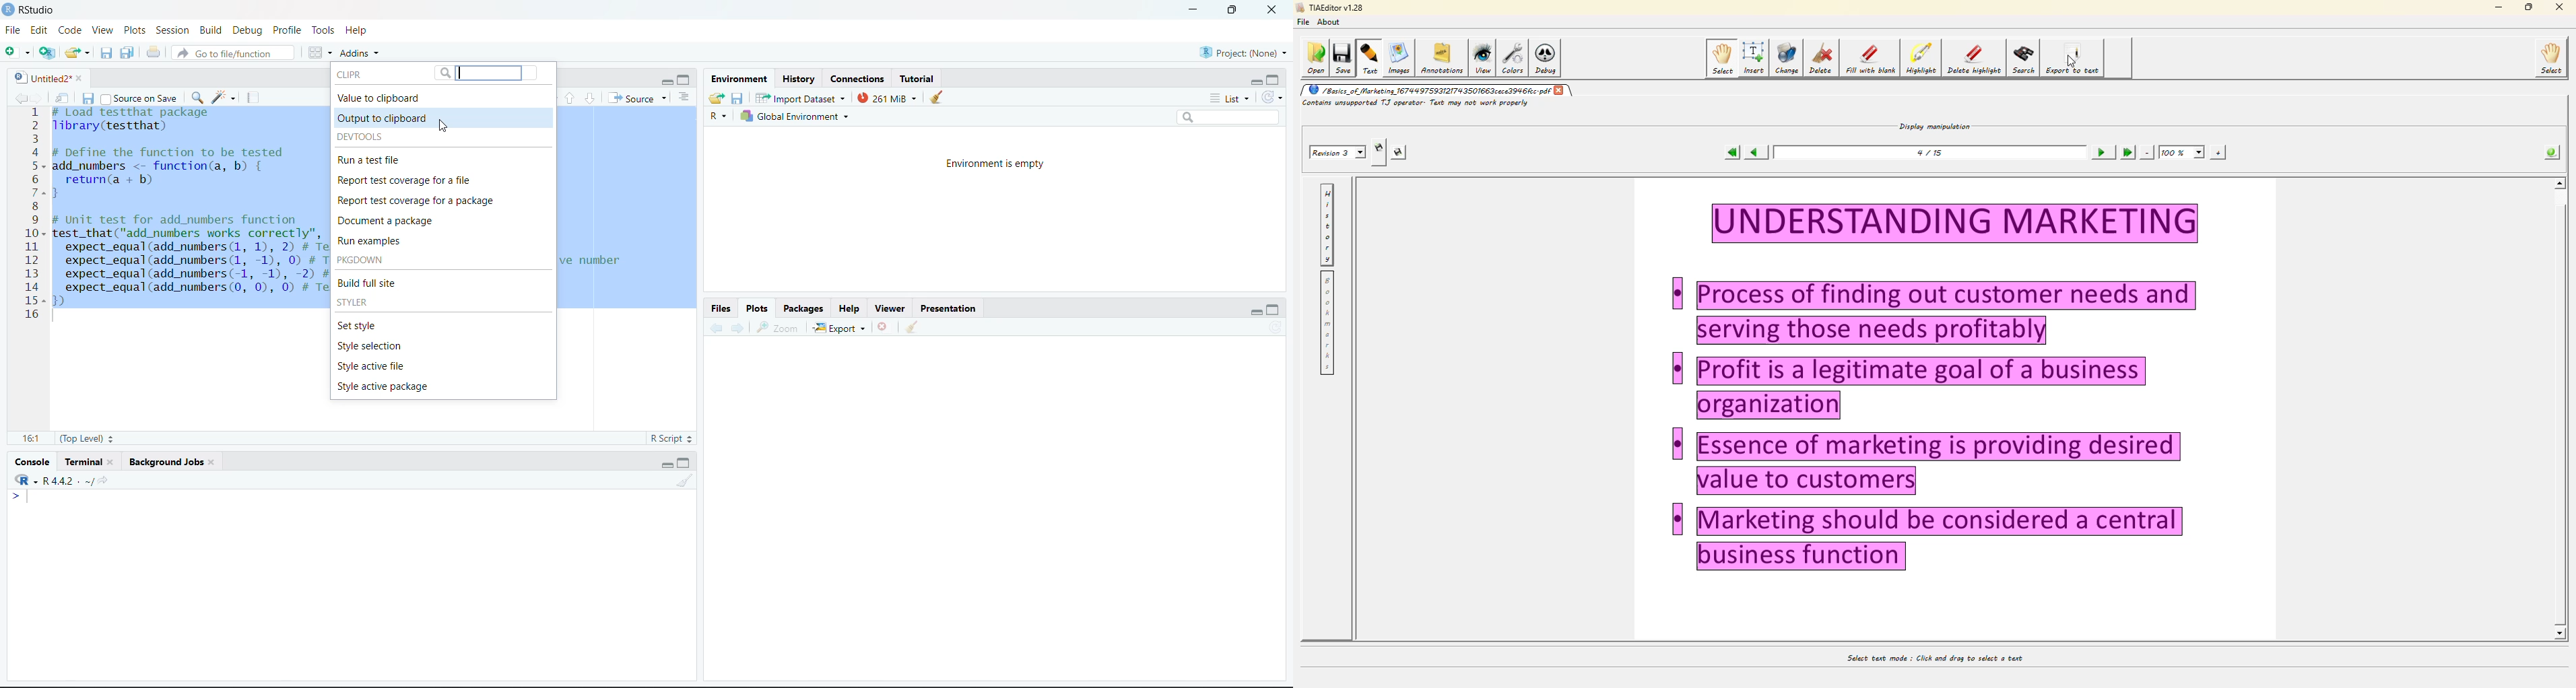  Describe the element at coordinates (367, 283) in the screenshot. I see `Build full site` at that location.